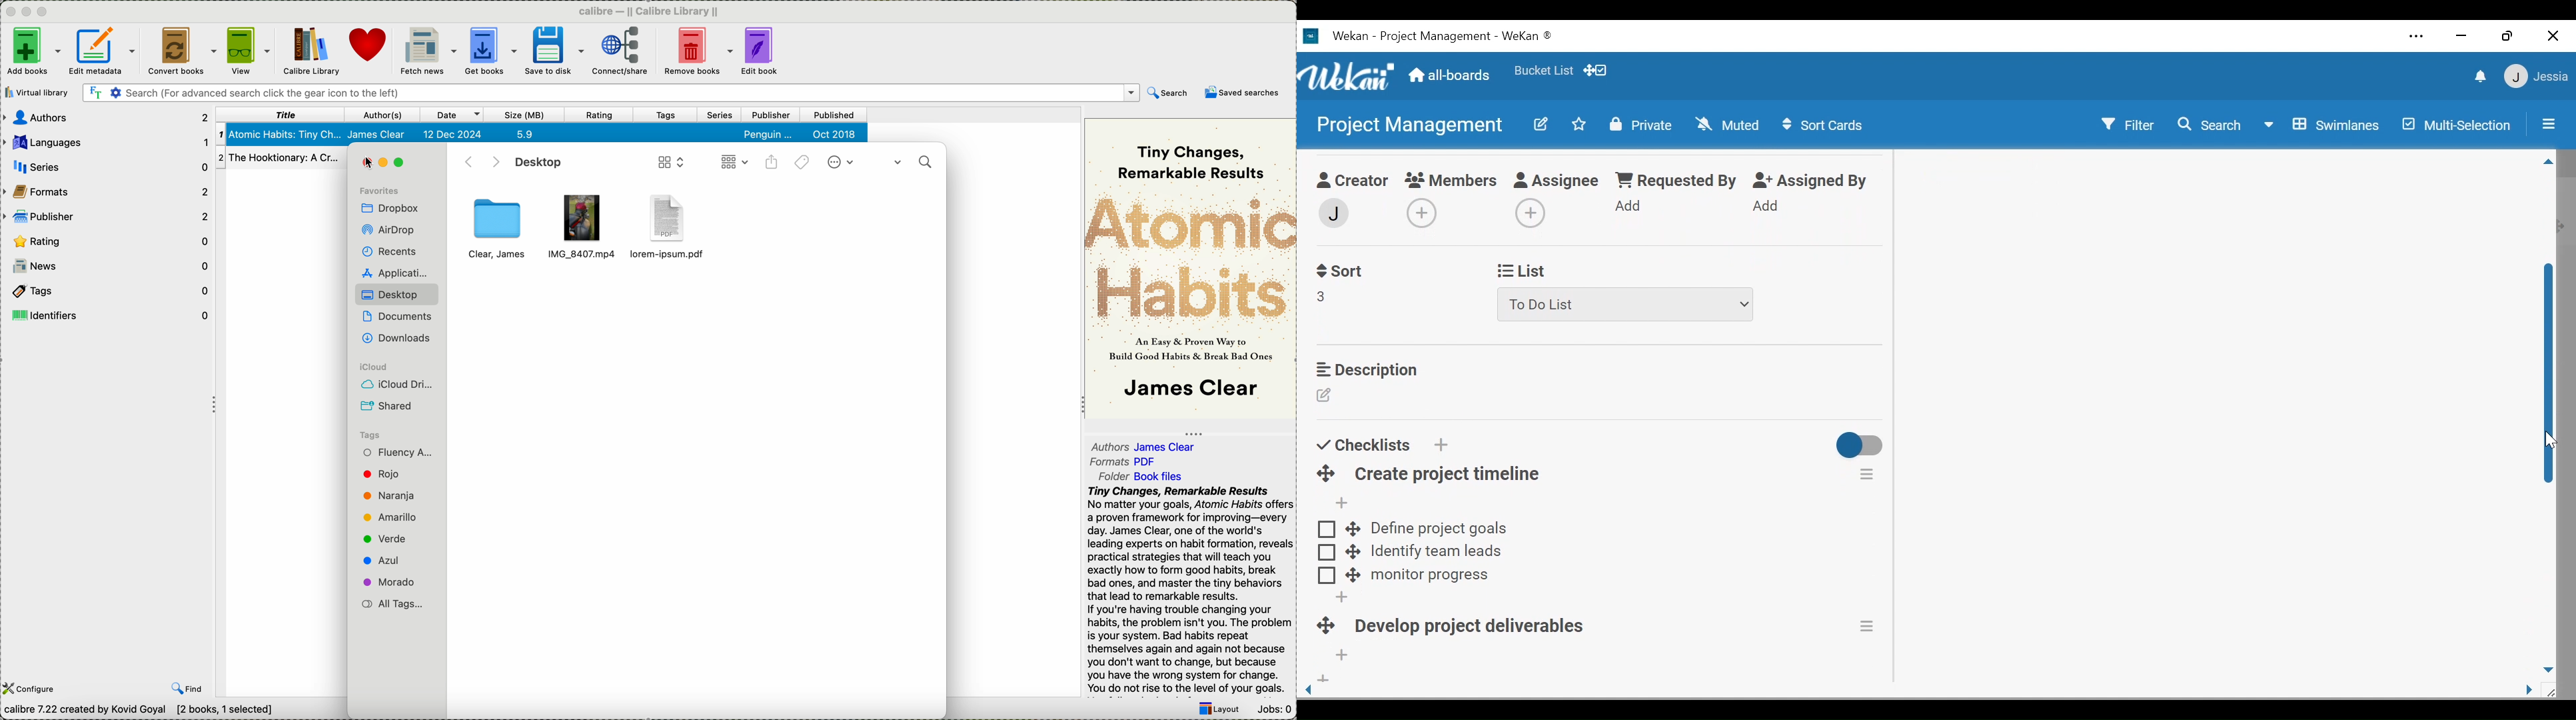  Describe the element at coordinates (1430, 577) in the screenshot. I see `checklist item` at that location.